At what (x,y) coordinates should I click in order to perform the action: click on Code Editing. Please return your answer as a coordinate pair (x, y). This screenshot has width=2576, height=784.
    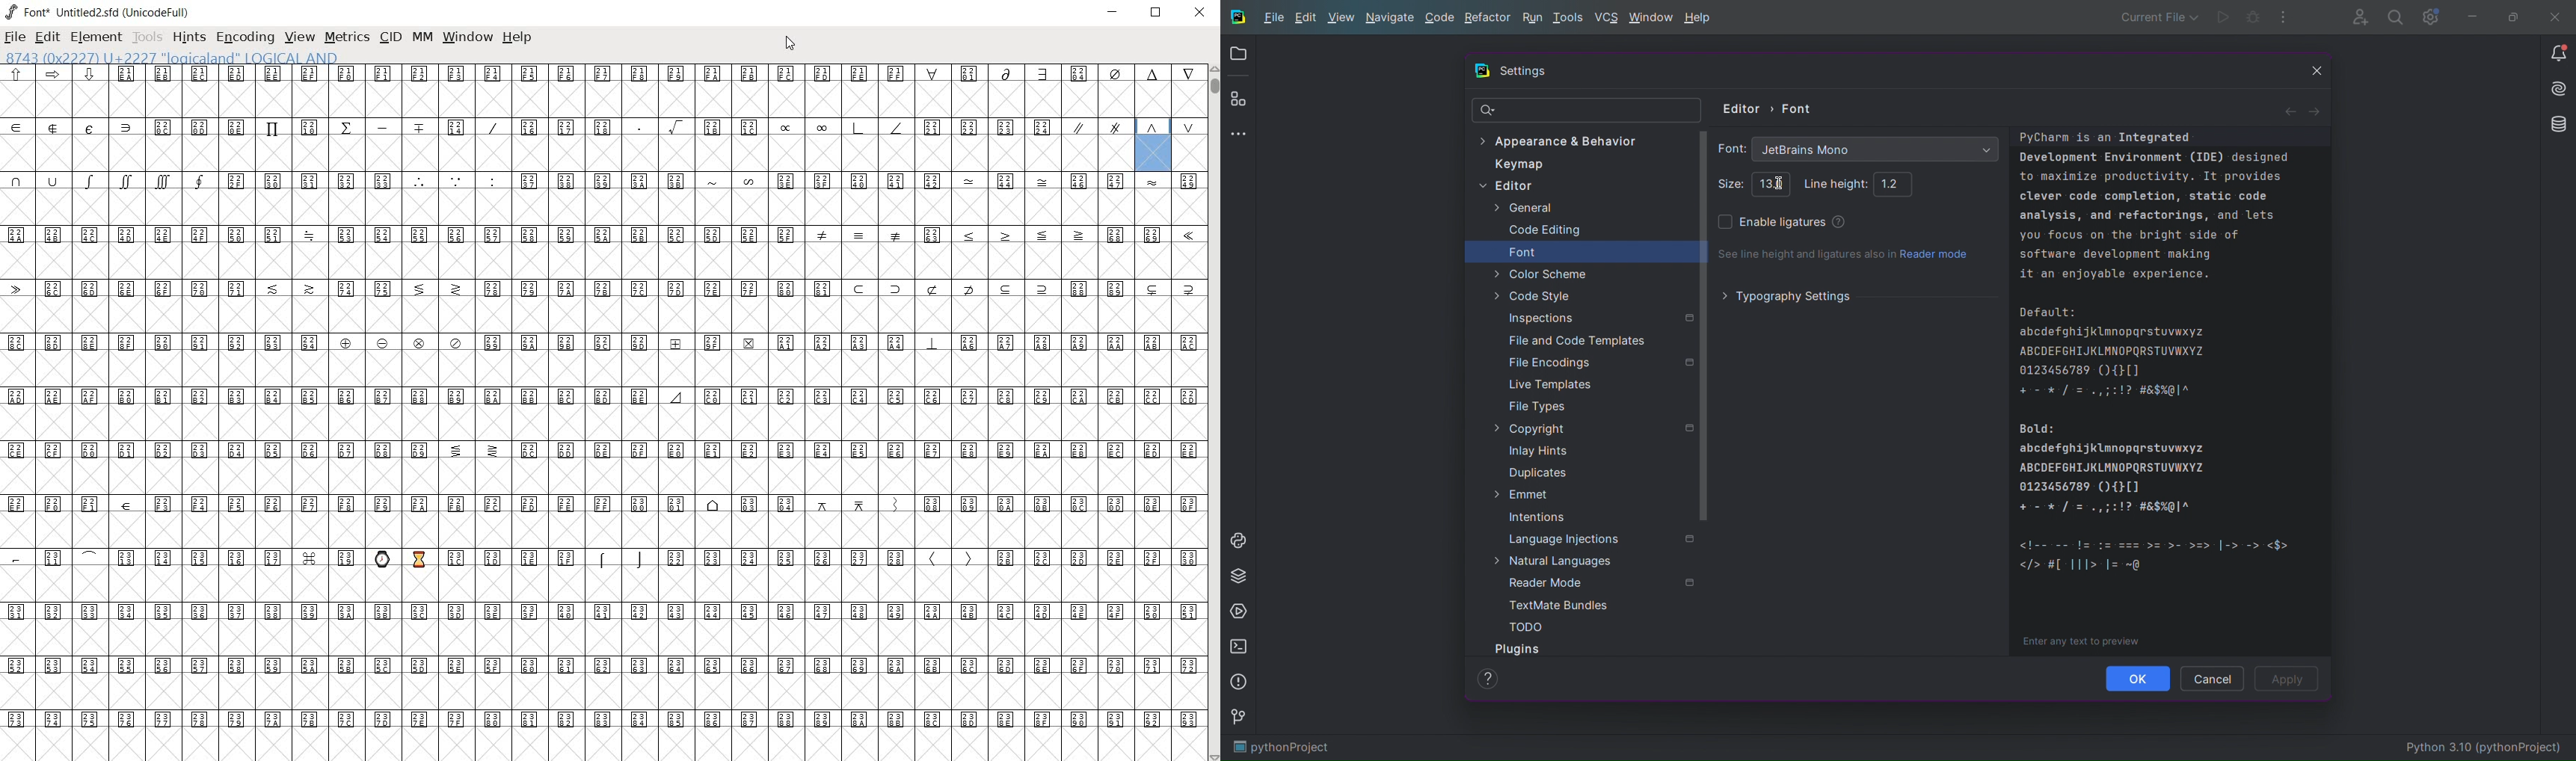
    Looking at the image, I should click on (1544, 231).